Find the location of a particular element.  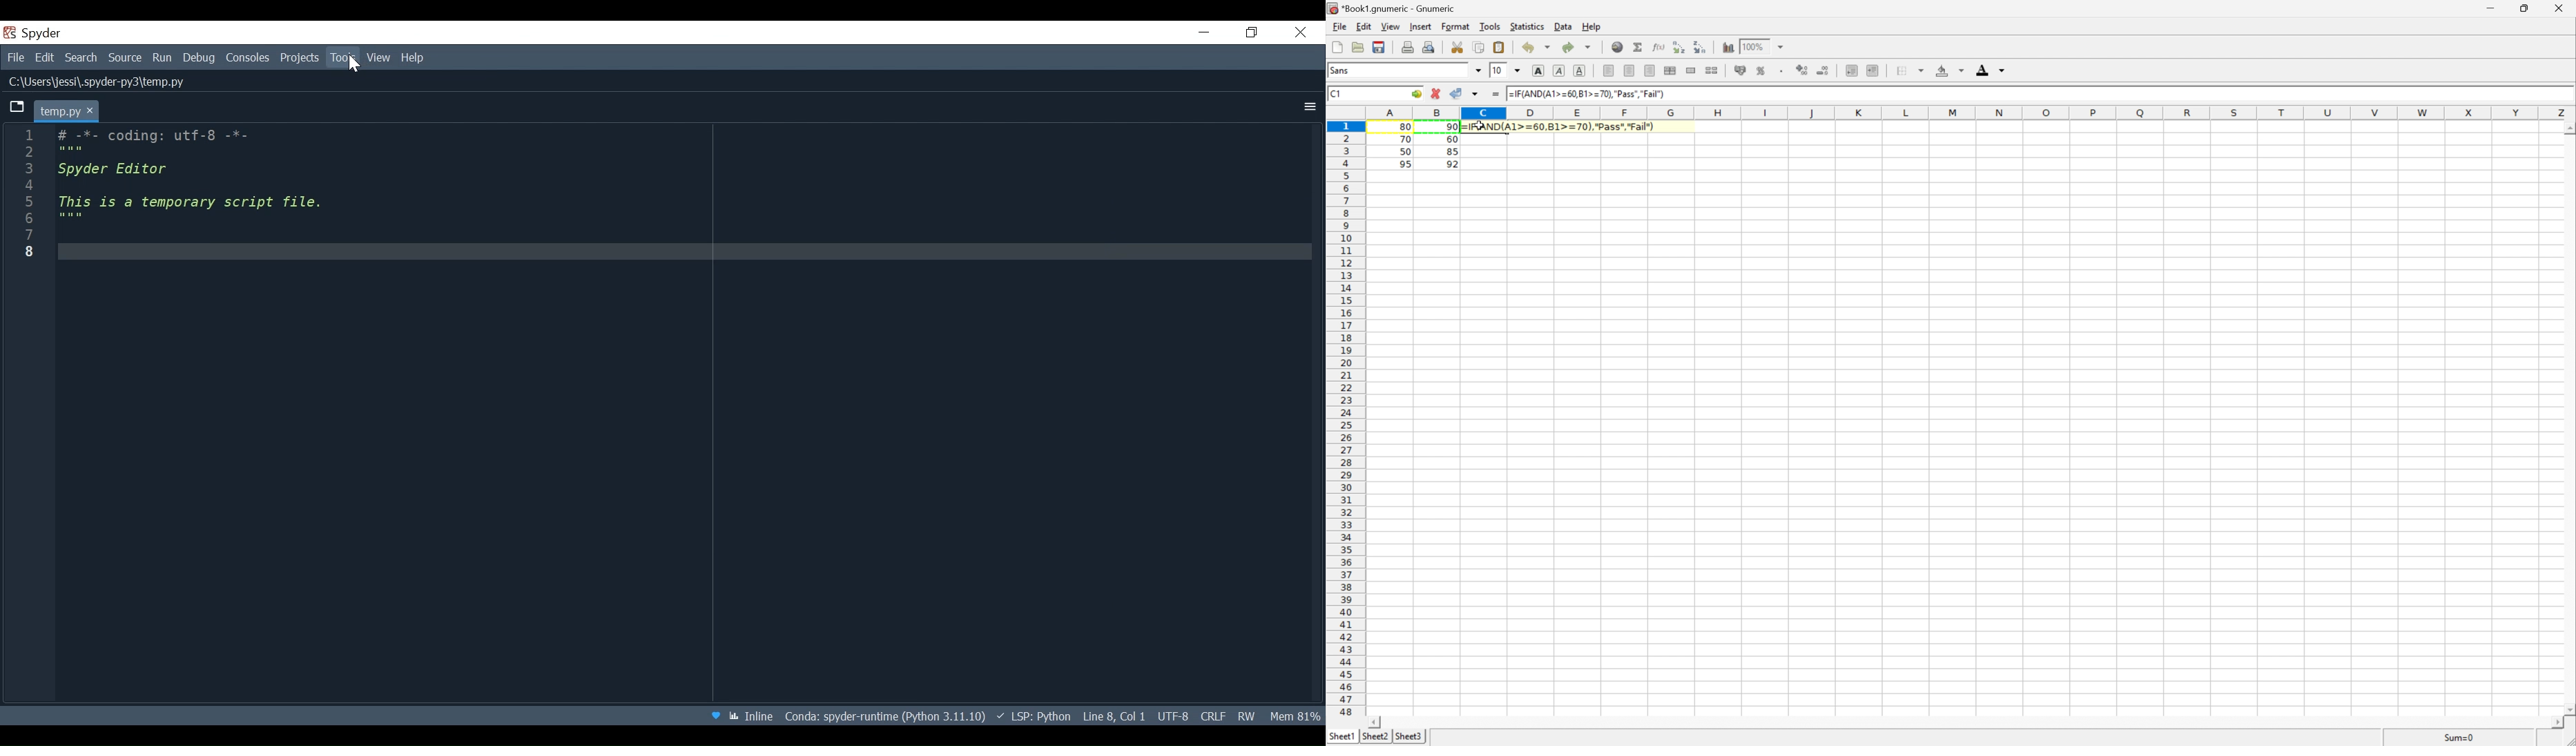

Projects is located at coordinates (300, 58).